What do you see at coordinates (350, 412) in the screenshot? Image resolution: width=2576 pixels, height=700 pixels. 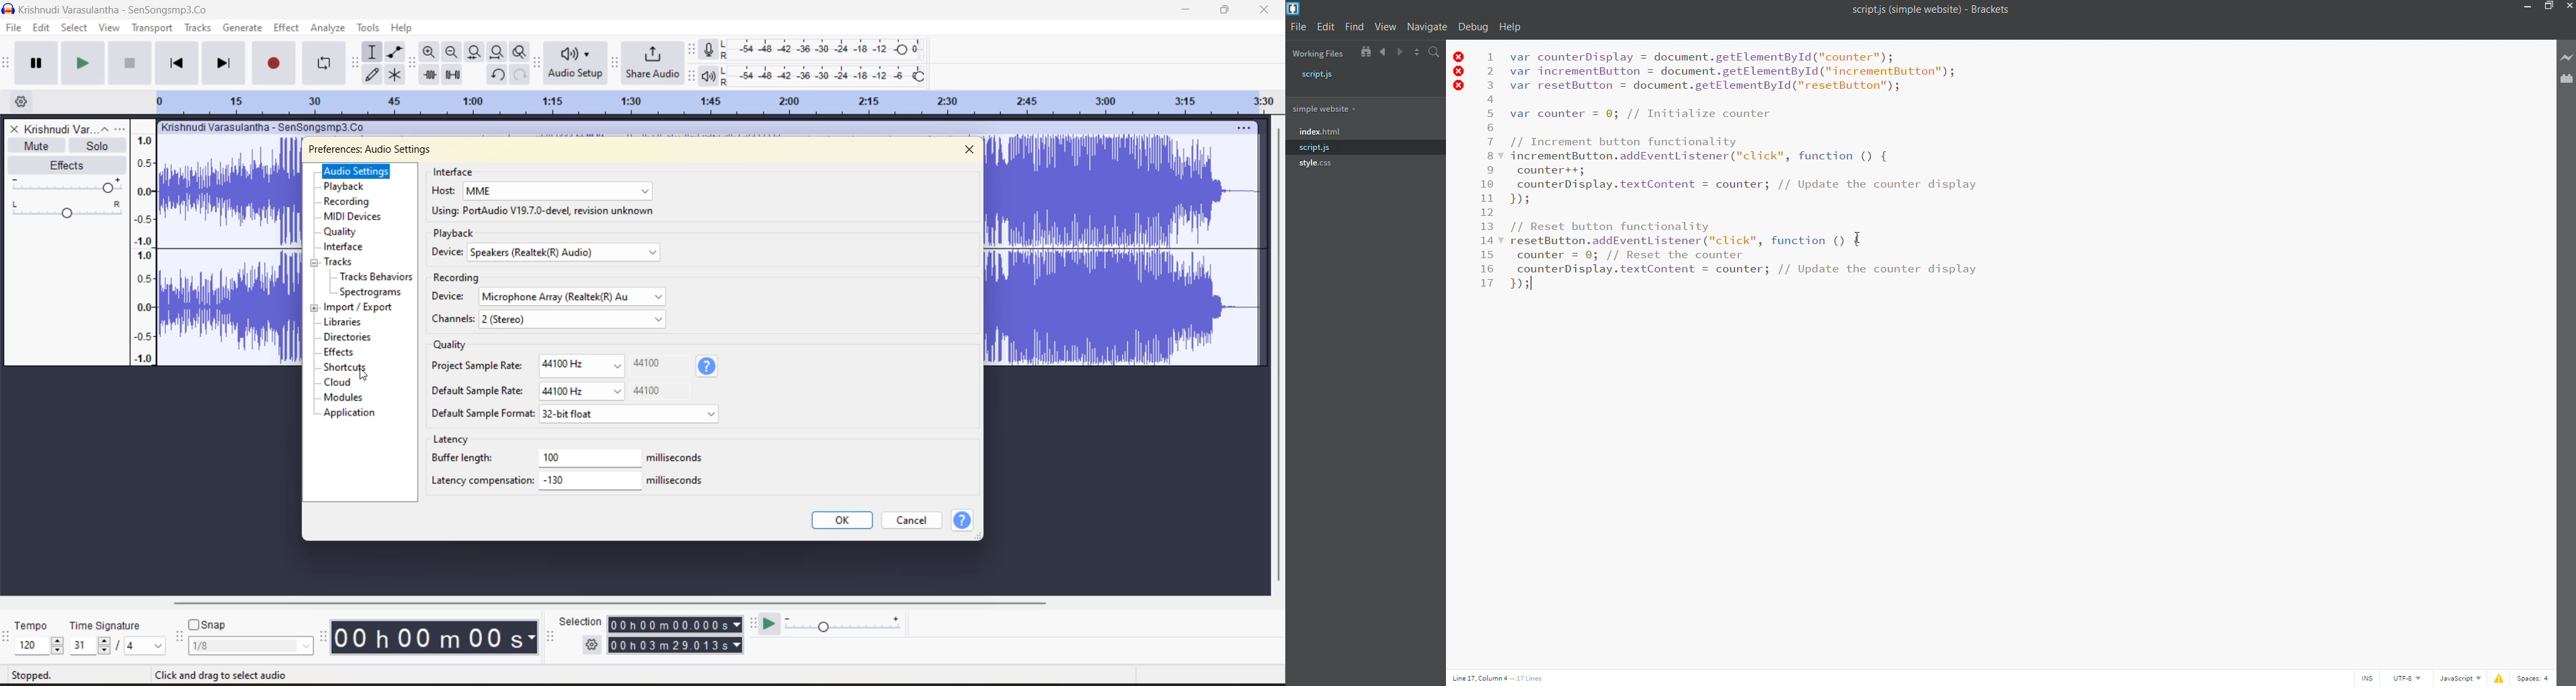 I see `application` at bounding box center [350, 412].